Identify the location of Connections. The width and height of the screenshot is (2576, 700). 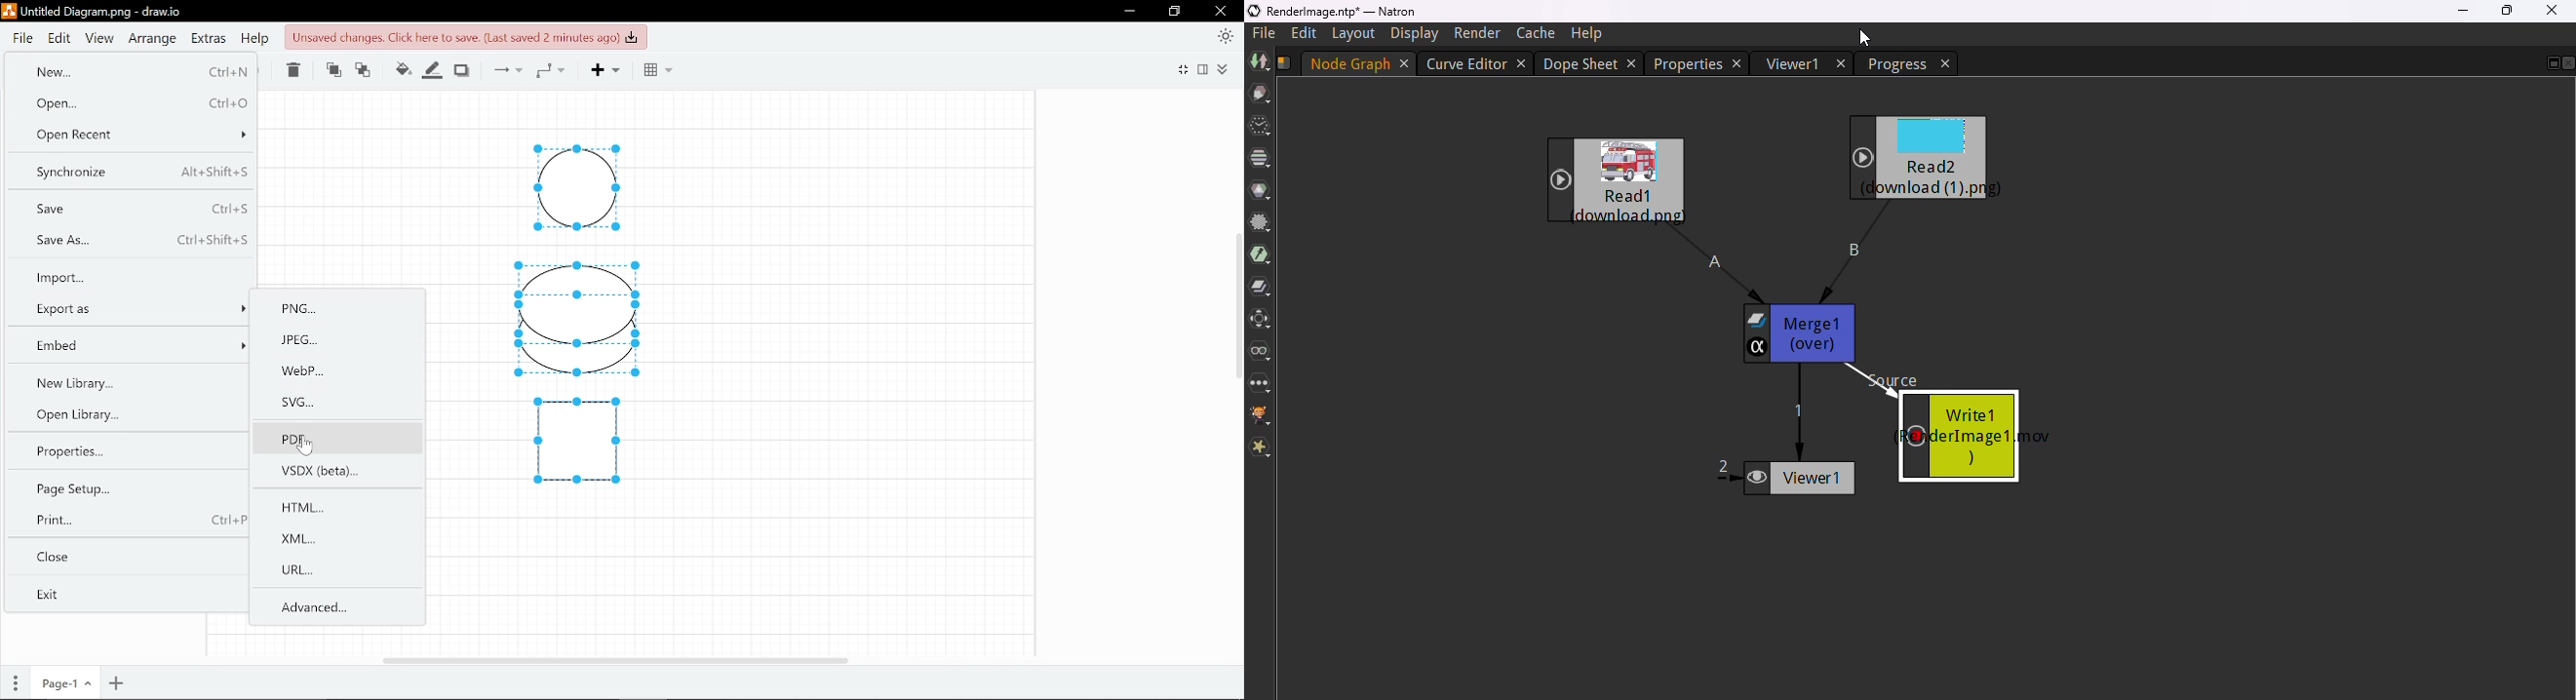
(504, 69).